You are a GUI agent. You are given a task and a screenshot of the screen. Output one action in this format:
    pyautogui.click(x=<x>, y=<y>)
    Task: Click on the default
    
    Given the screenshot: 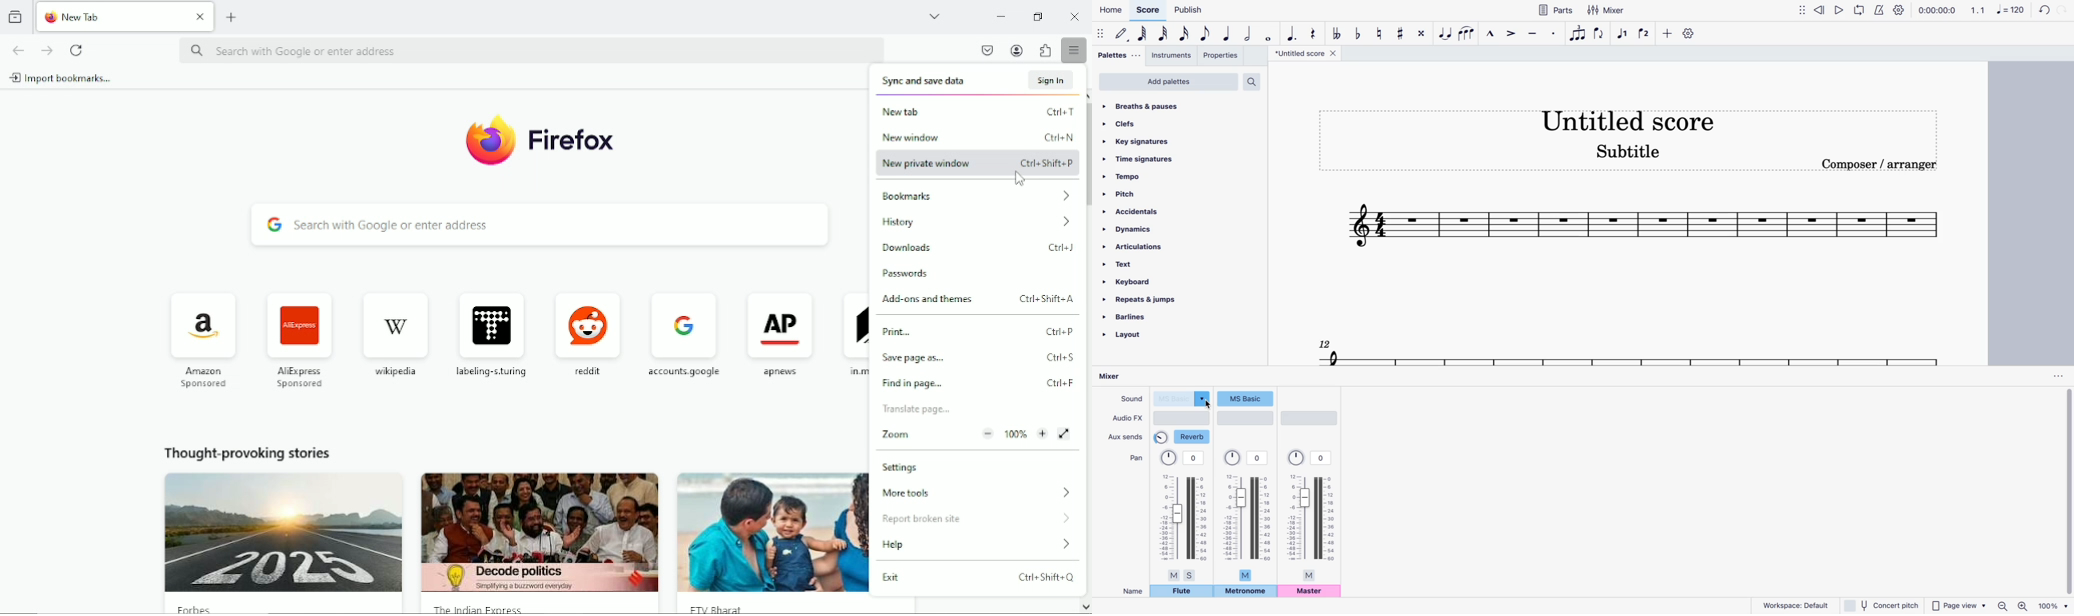 What is the action you would take?
    pyautogui.click(x=1122, y=34)
    